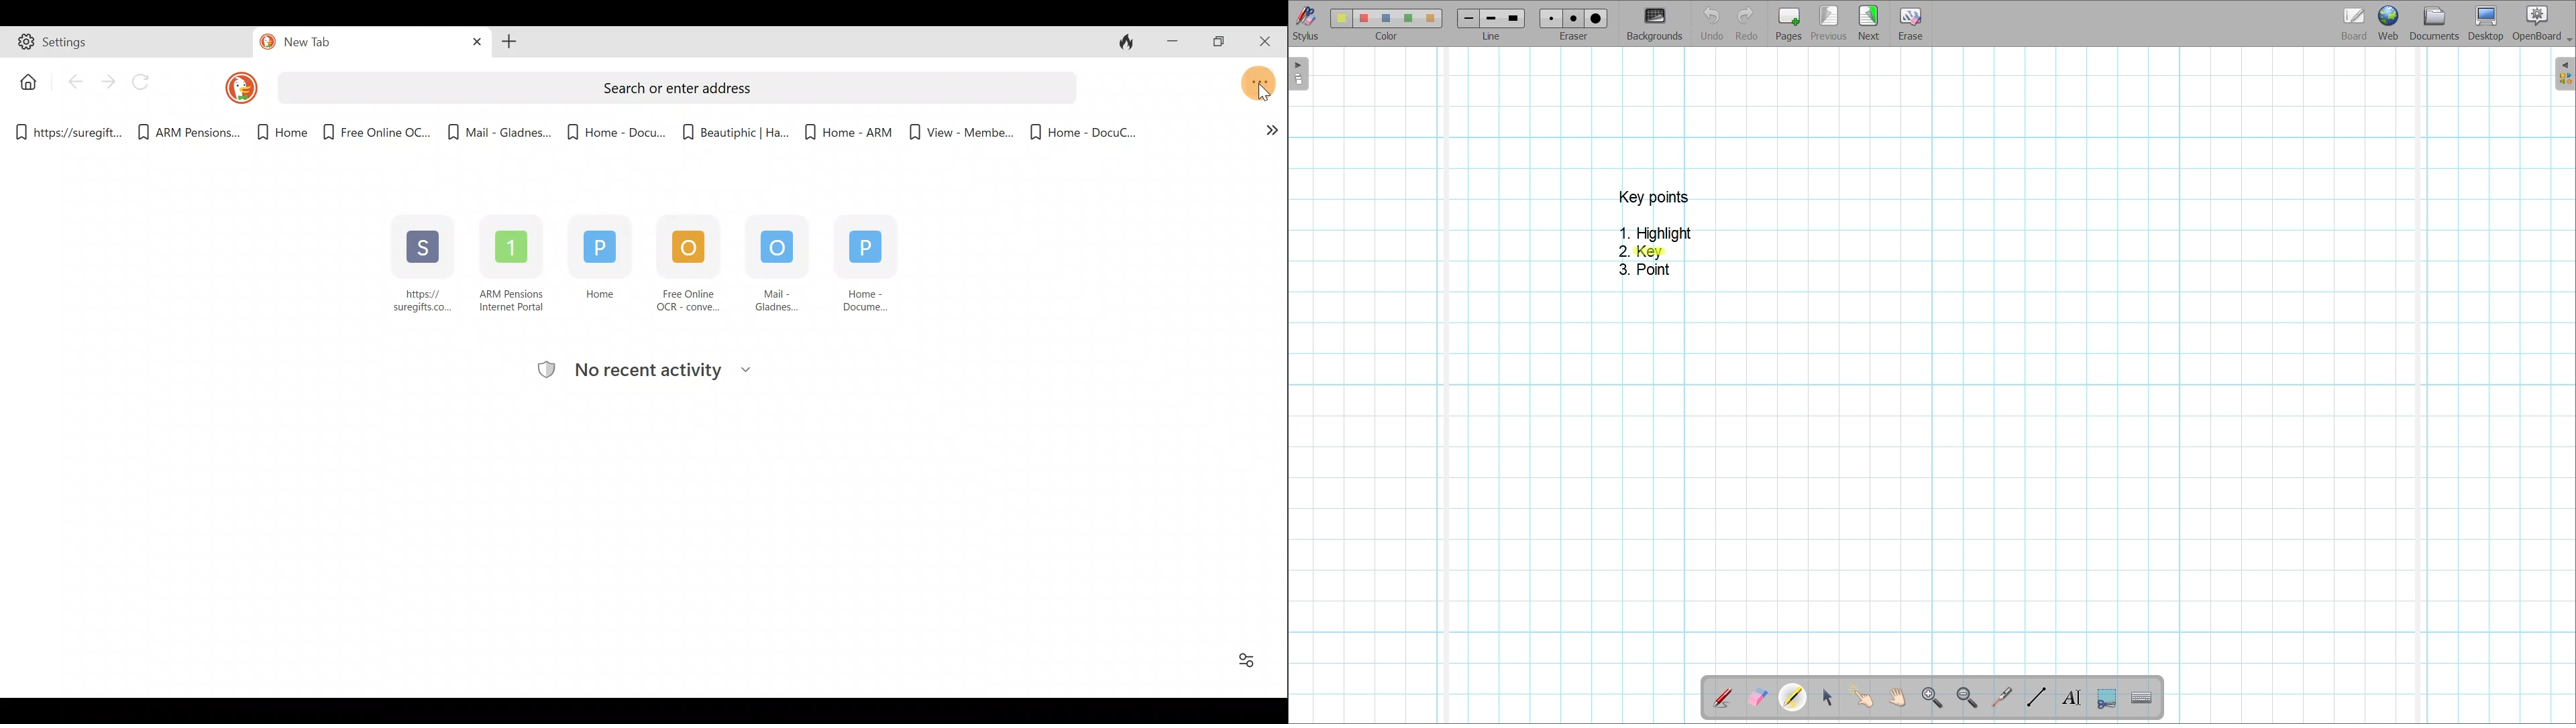  Describe the element at coordinates (871, 261) in the screenshot. I see `Home - Document` at that location.